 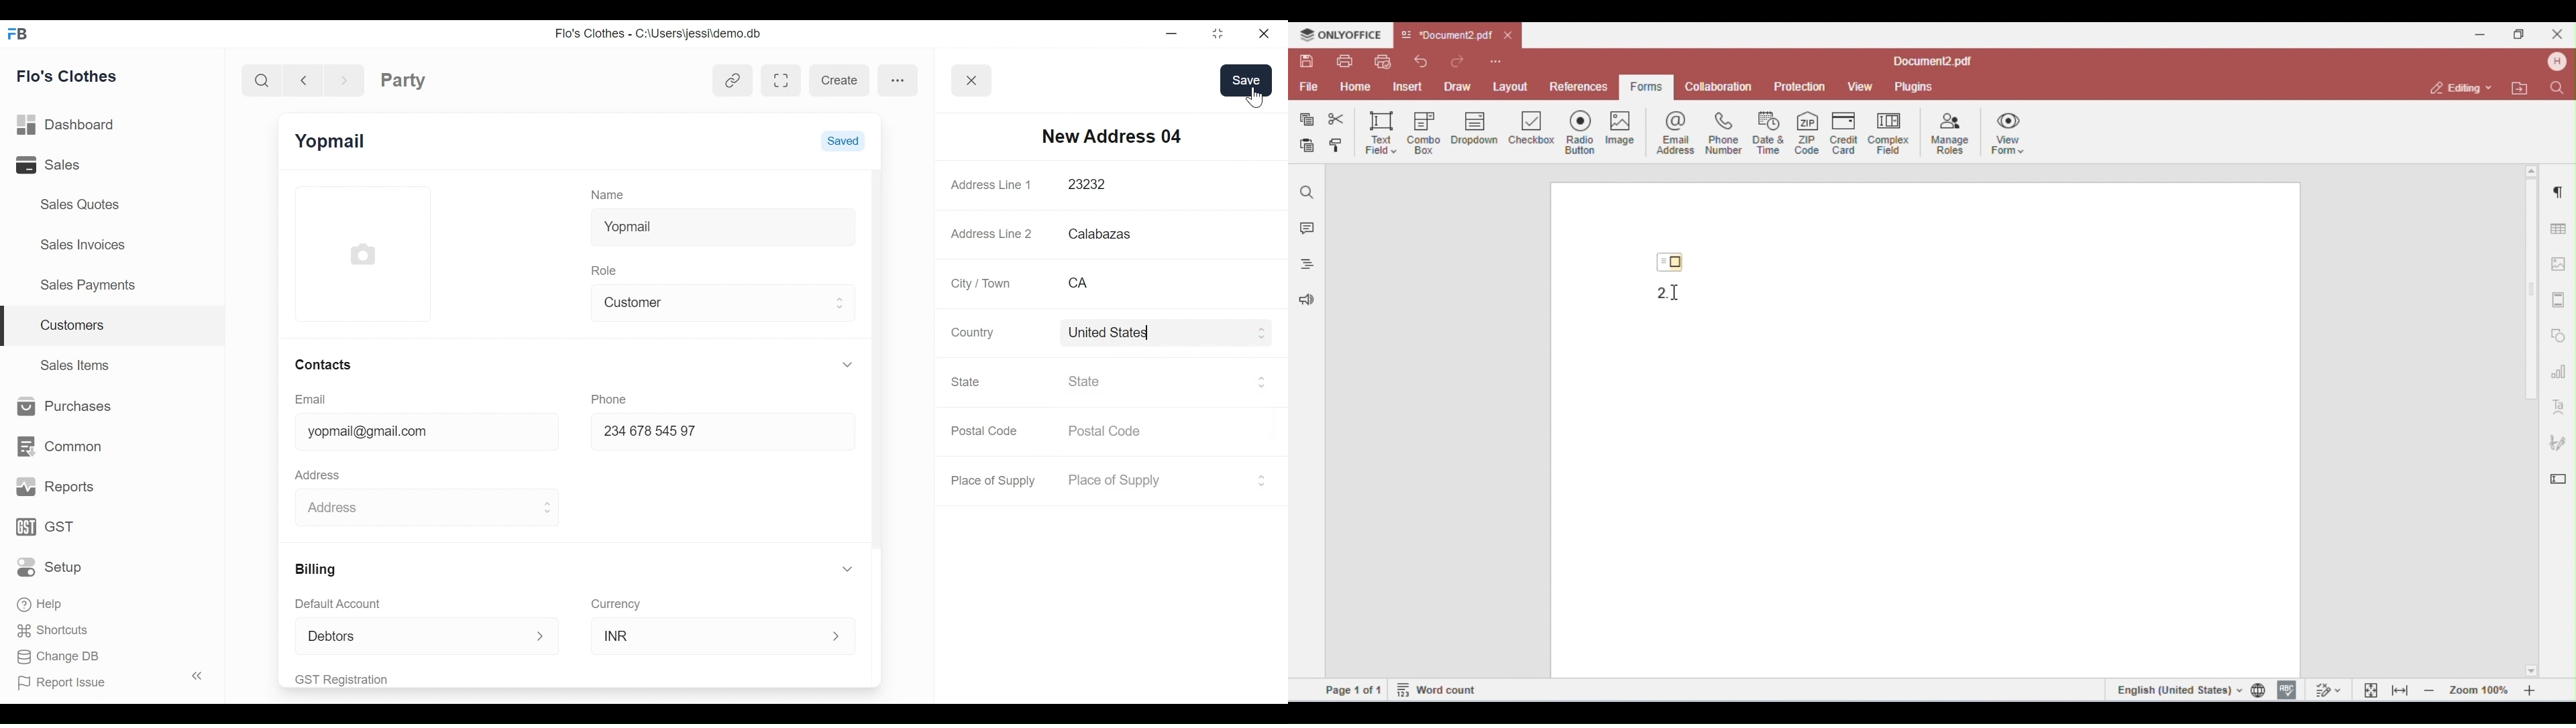 I want to click on Contacts, so click(x=322, y=364).